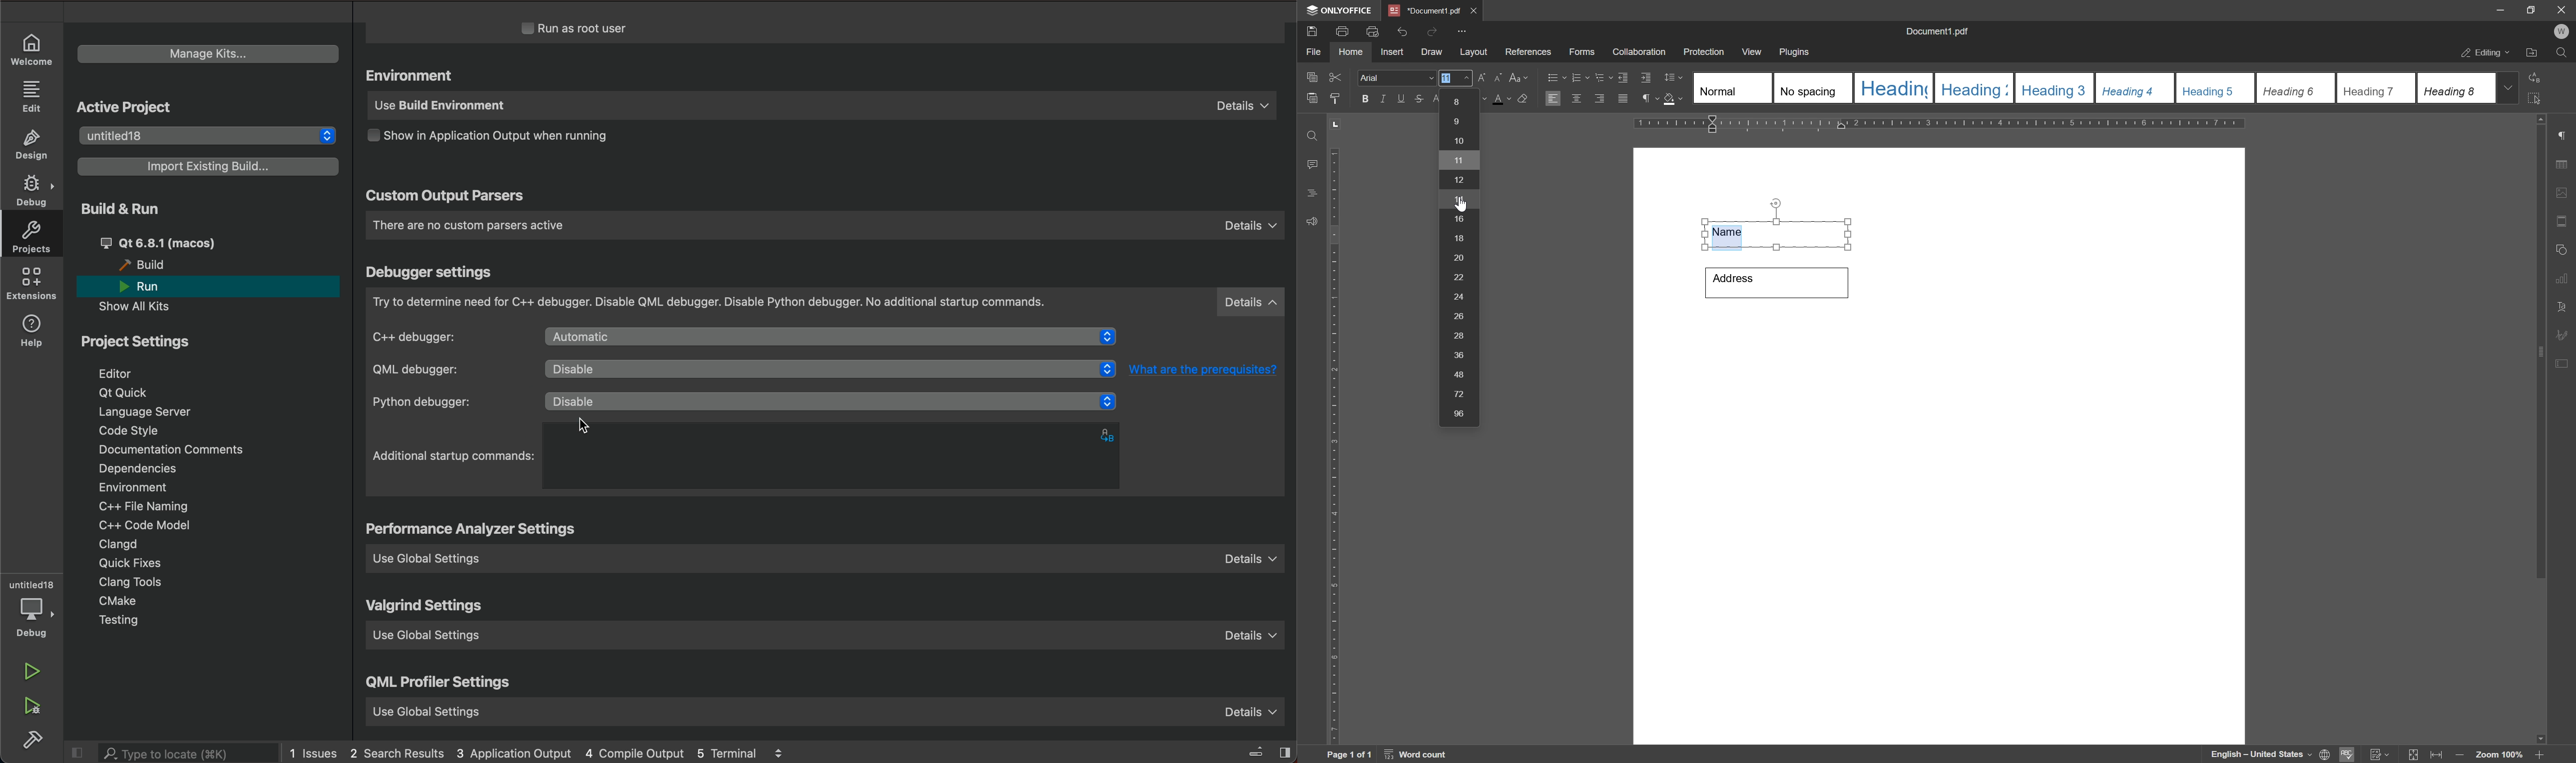 The width and height of the screenshot is (2576, 784). I want to click on undo, so click(1402, 29).